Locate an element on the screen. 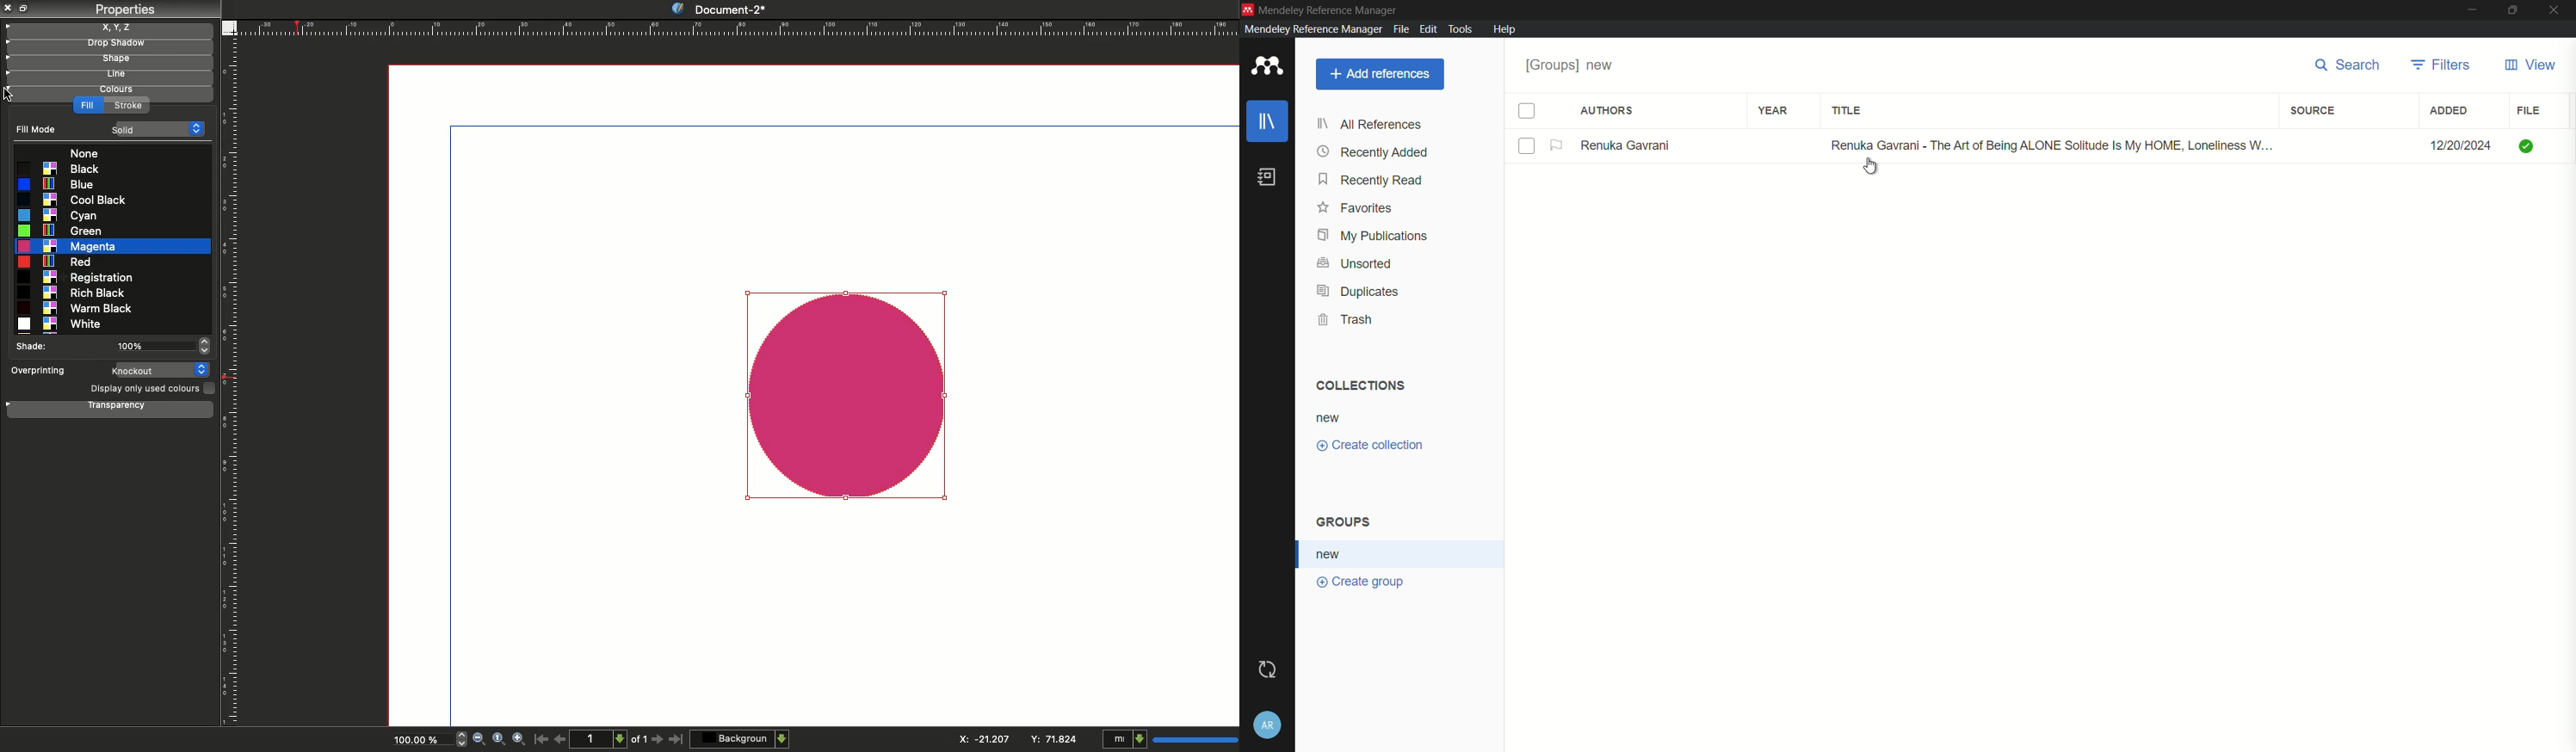 The width and height of the screenshot is (2576, 756). First page is located at coordinates (541, 738).